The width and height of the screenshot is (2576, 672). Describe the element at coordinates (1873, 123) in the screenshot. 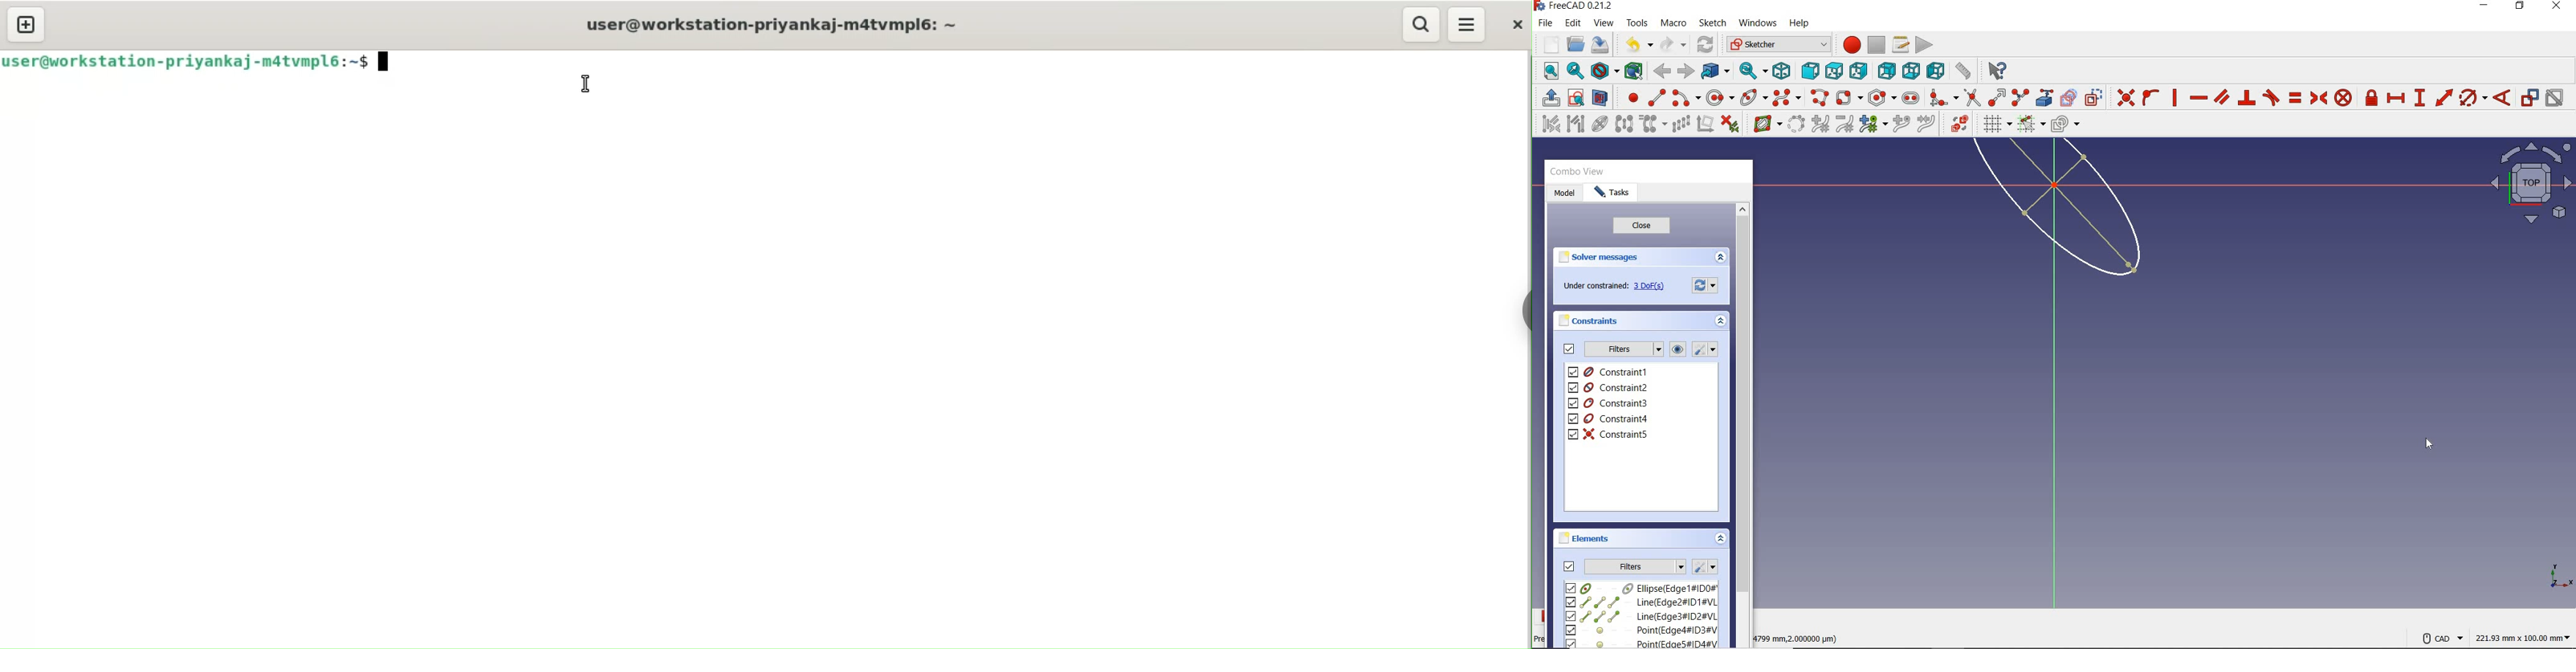

I see `modify knot multiplicity` at that location.